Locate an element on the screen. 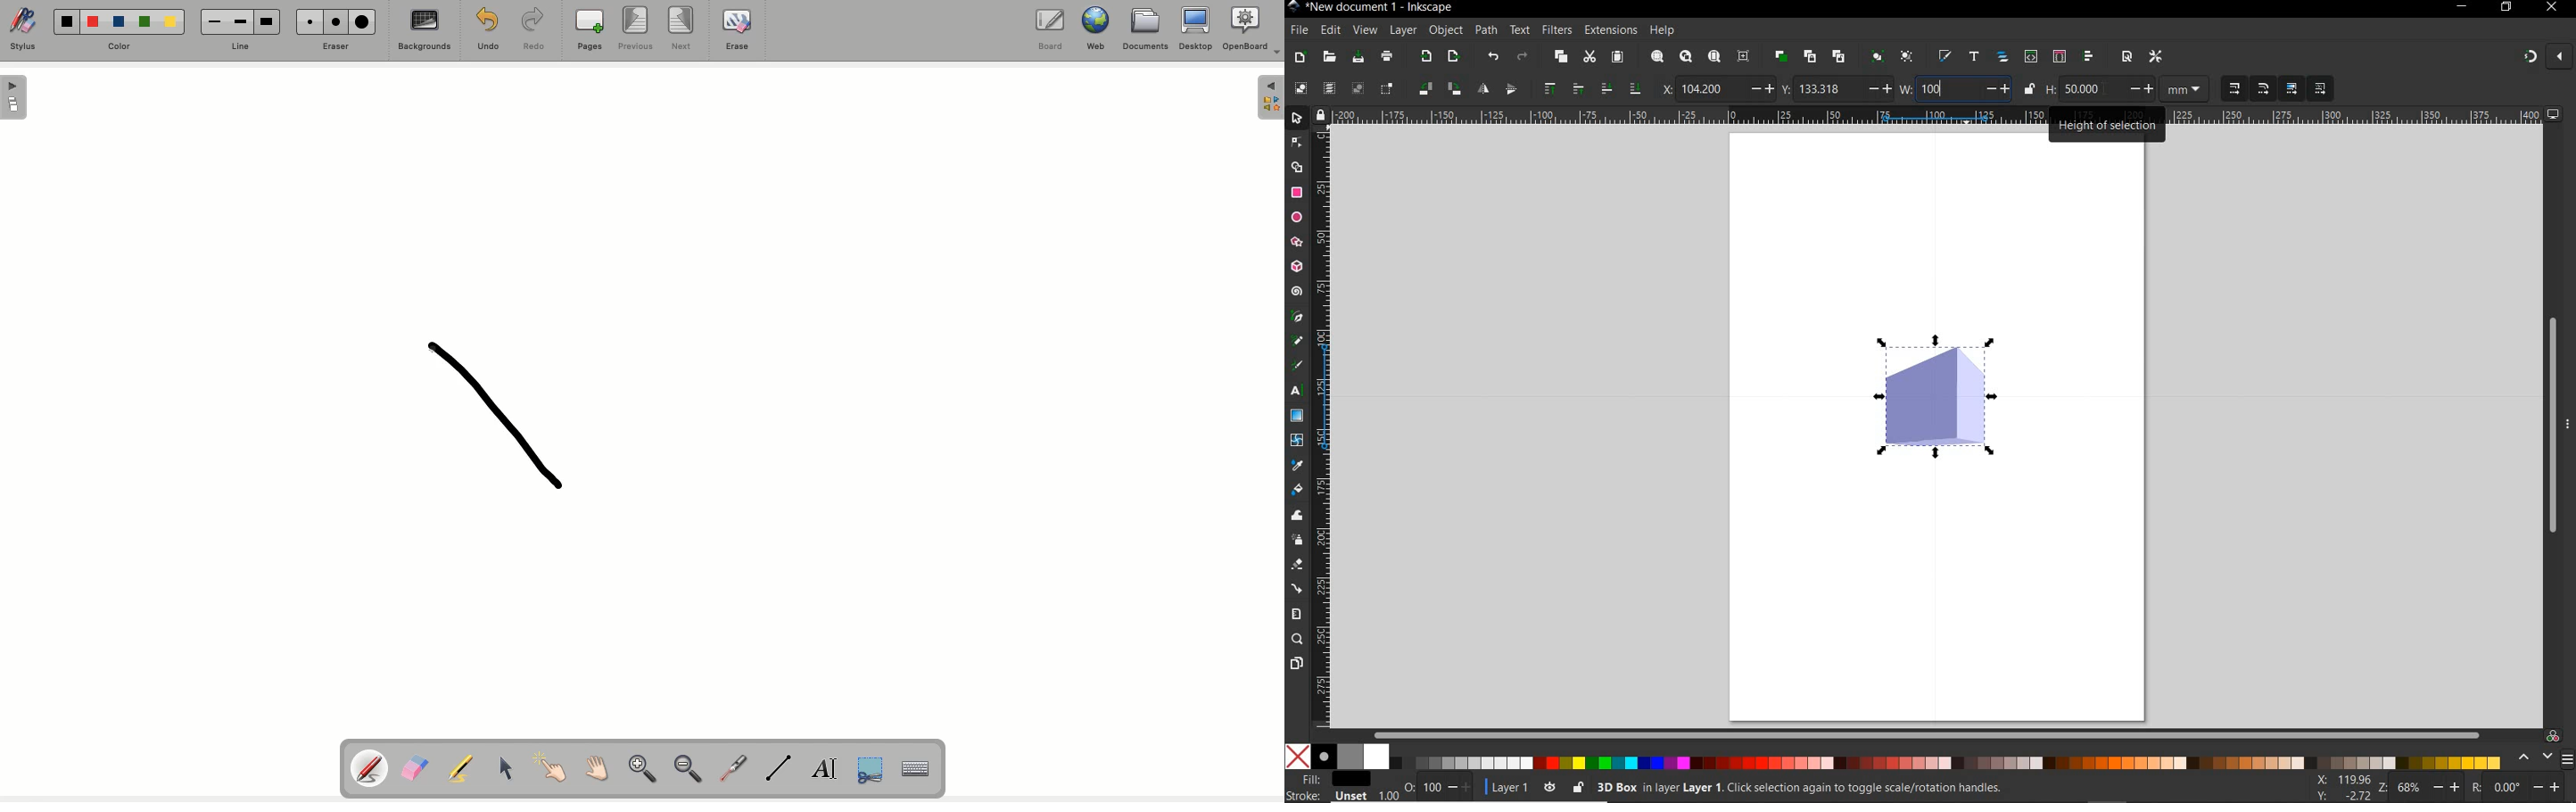 The width and height of the screenshot is (2576, 812). filters is located at coordinates (1558, 30).